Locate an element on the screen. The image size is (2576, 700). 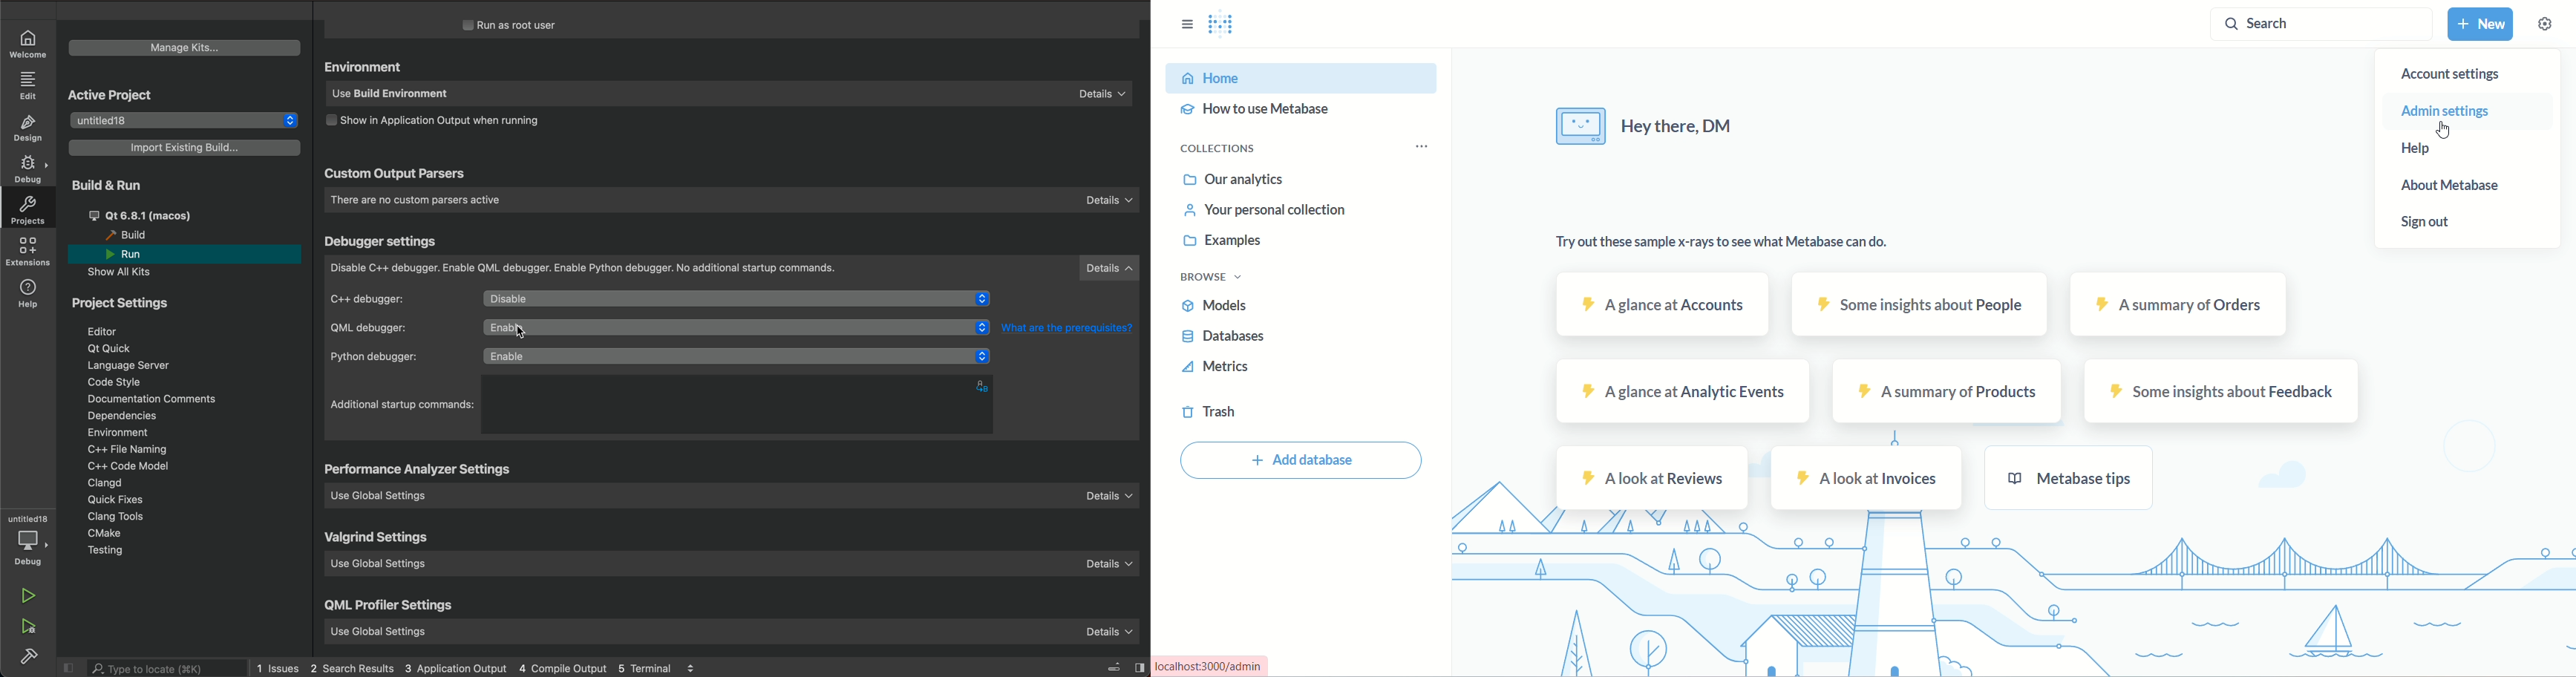
search is located at coordinates (2320, 24).